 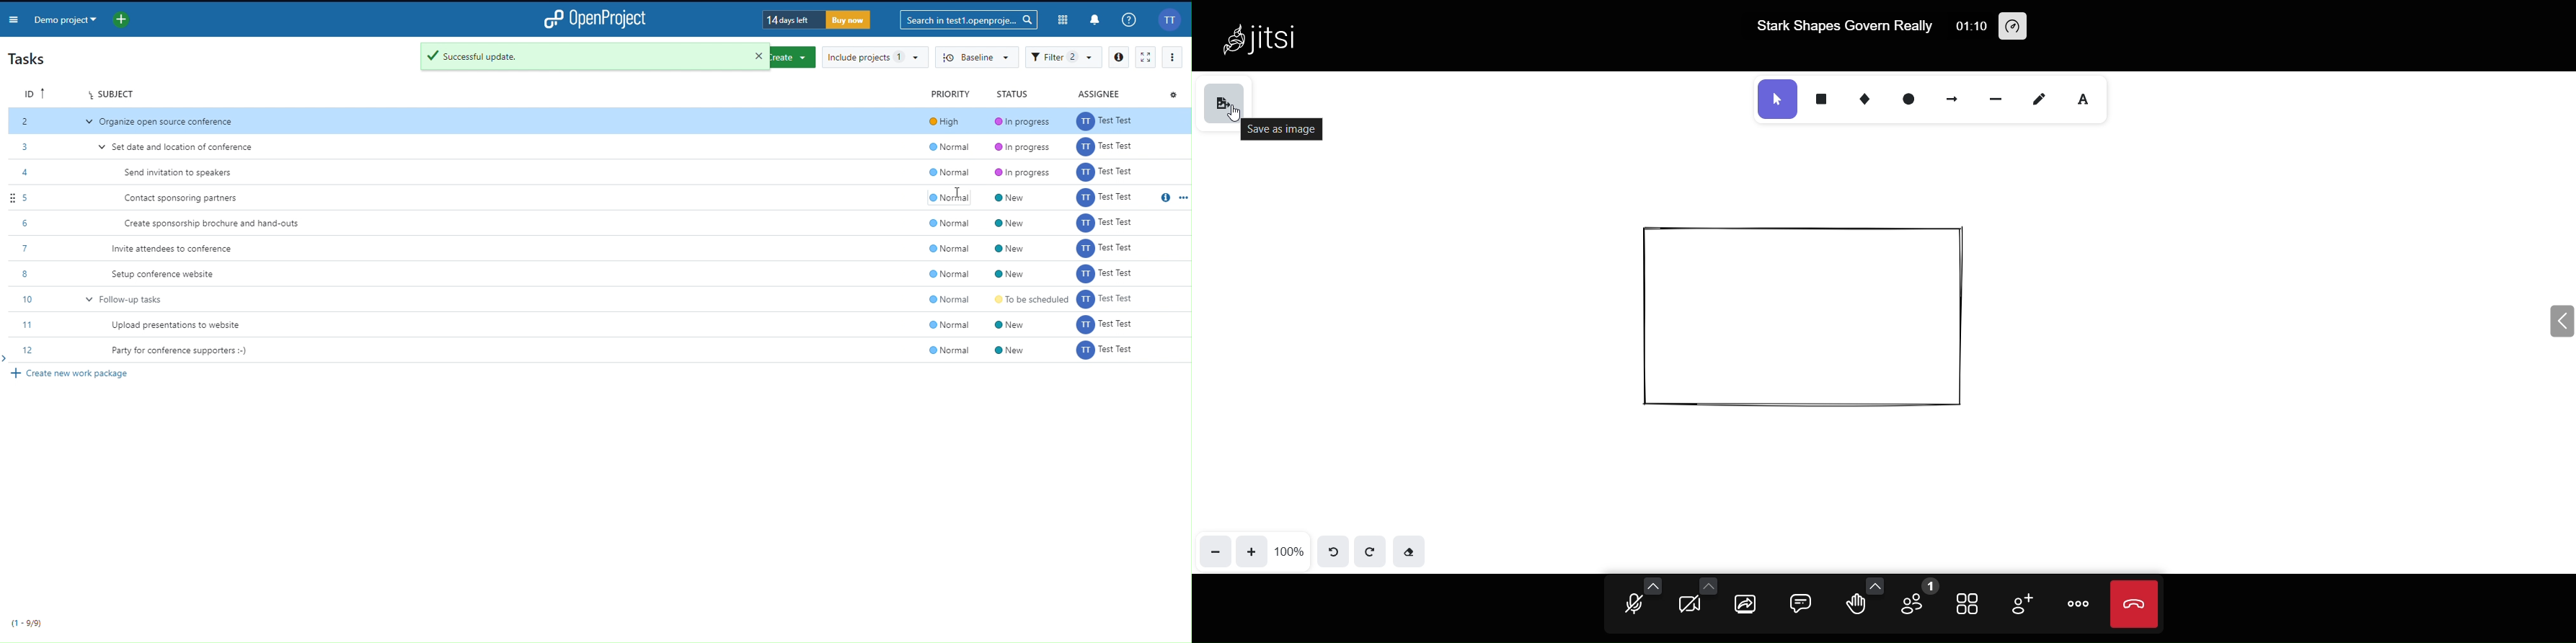 What do you see at coordinates (1172, 57) in the screenshot?
I see `More` at bounding box center [1172, 57].